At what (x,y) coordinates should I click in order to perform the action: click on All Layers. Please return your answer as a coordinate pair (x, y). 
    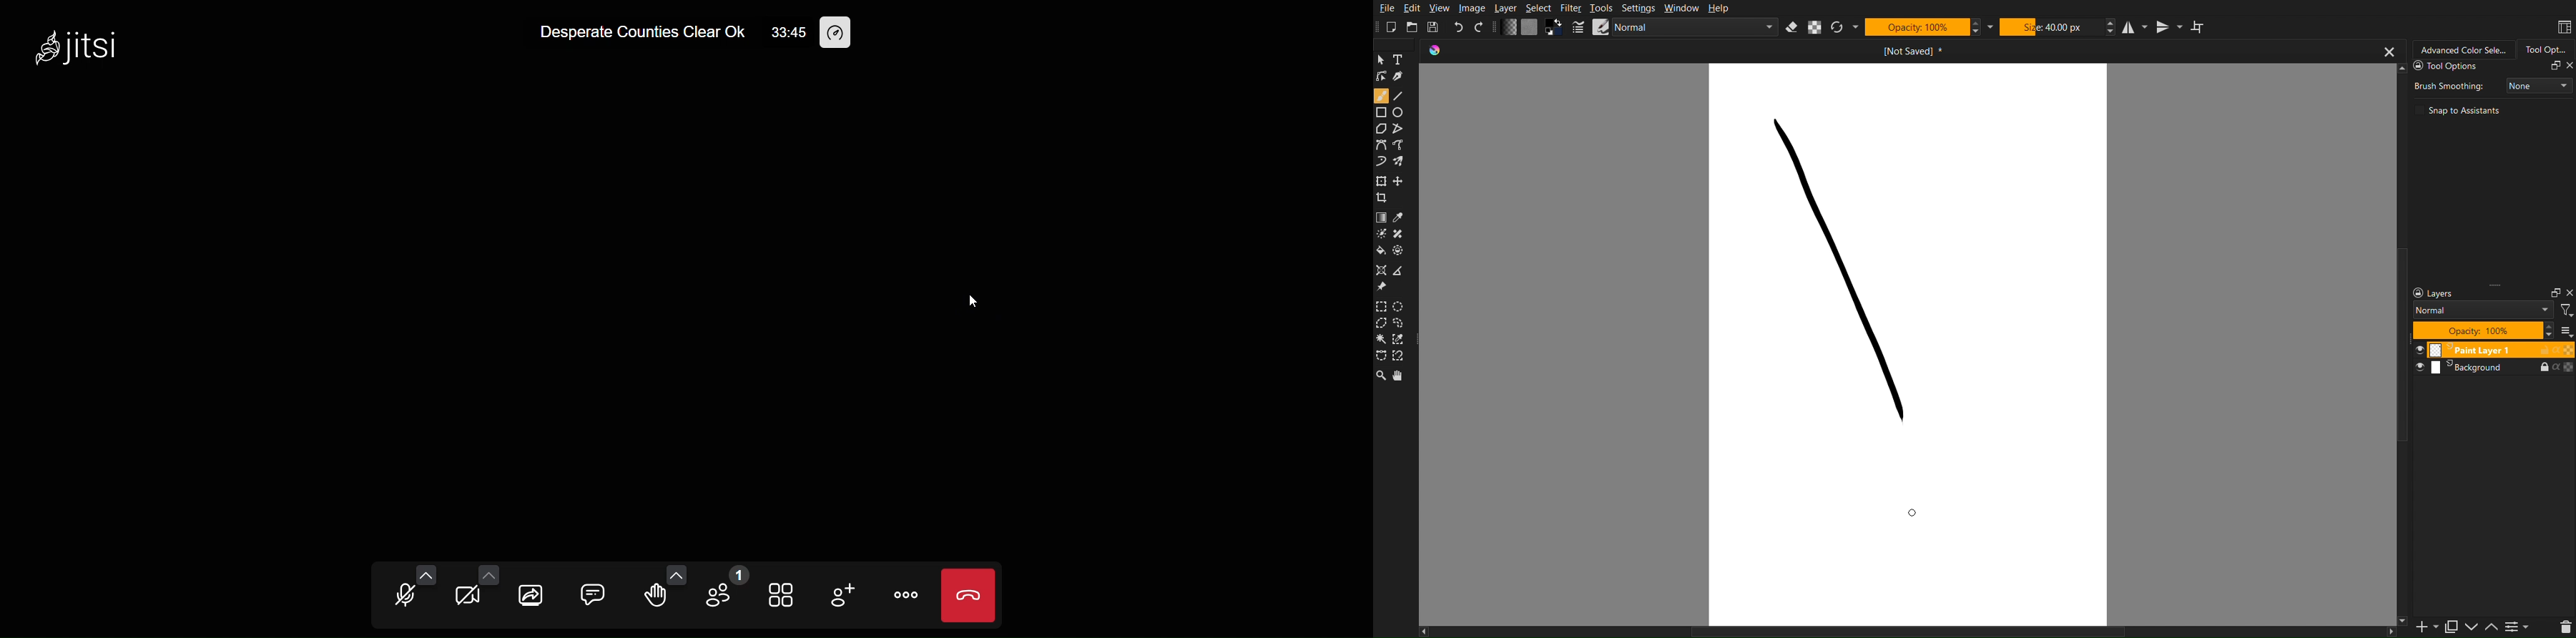
    Looking at the image, I should click on (2566, 330).